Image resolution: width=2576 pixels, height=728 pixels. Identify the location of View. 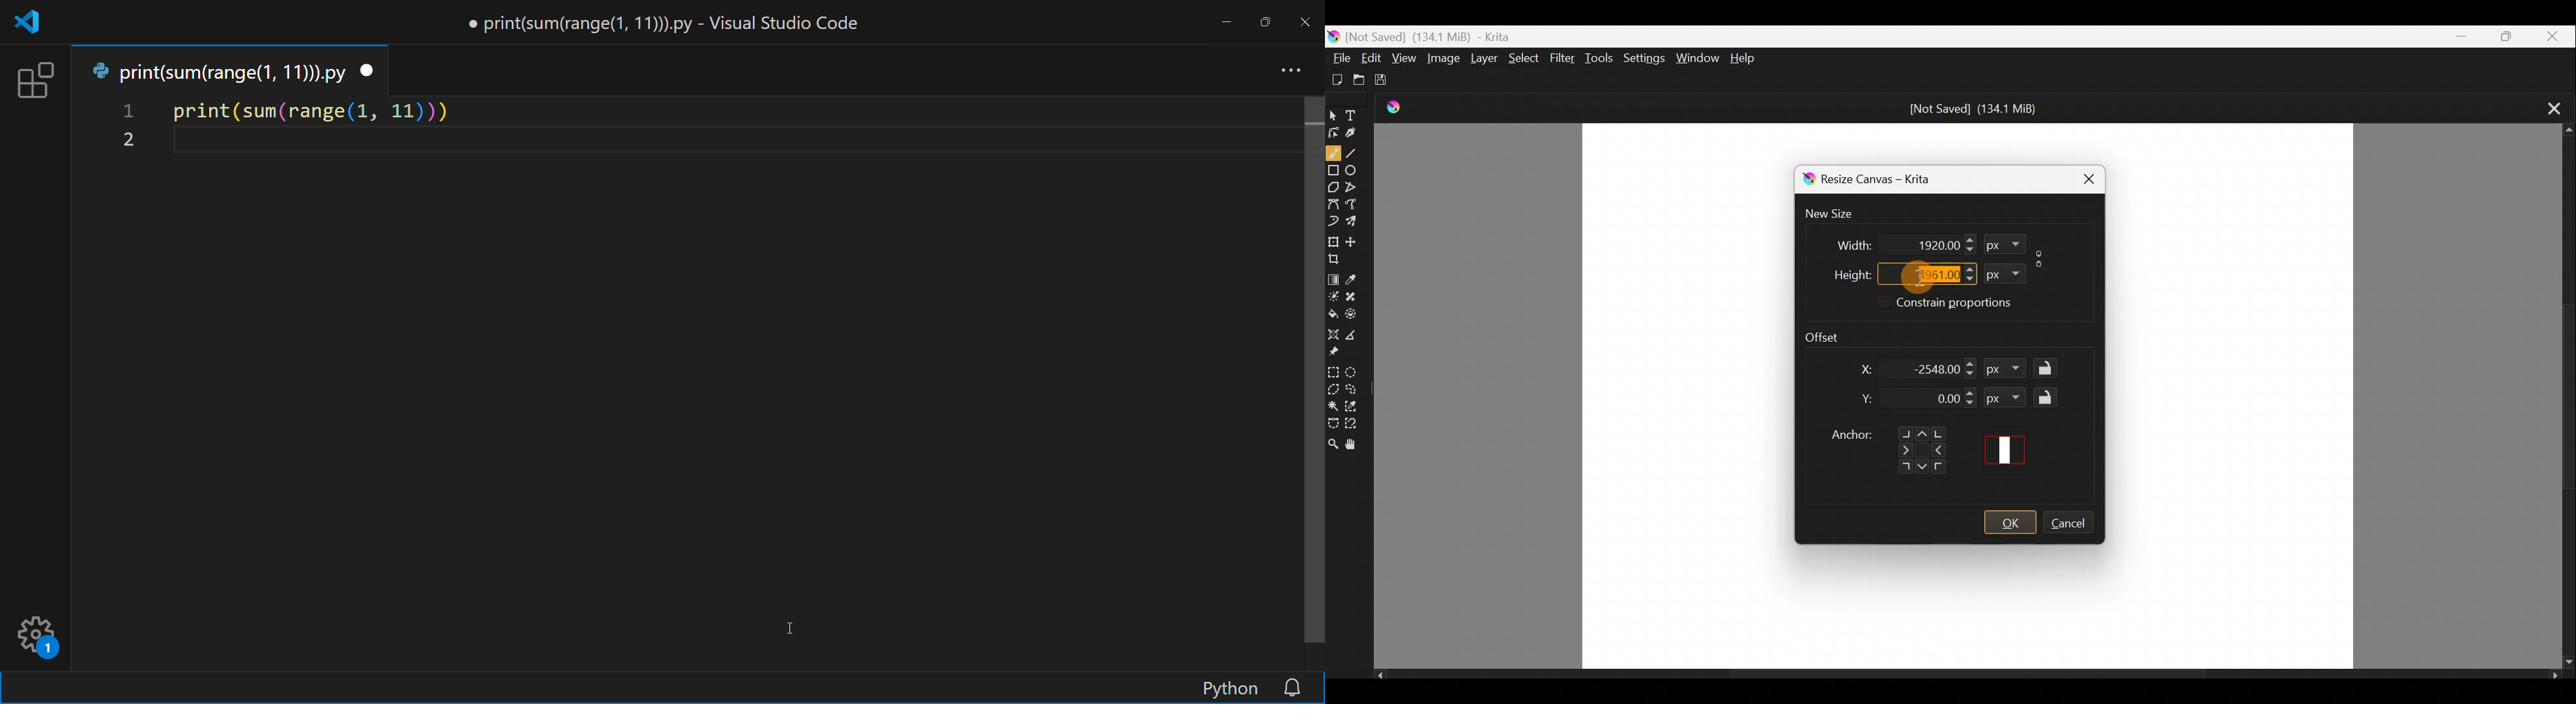
(1404, 57).